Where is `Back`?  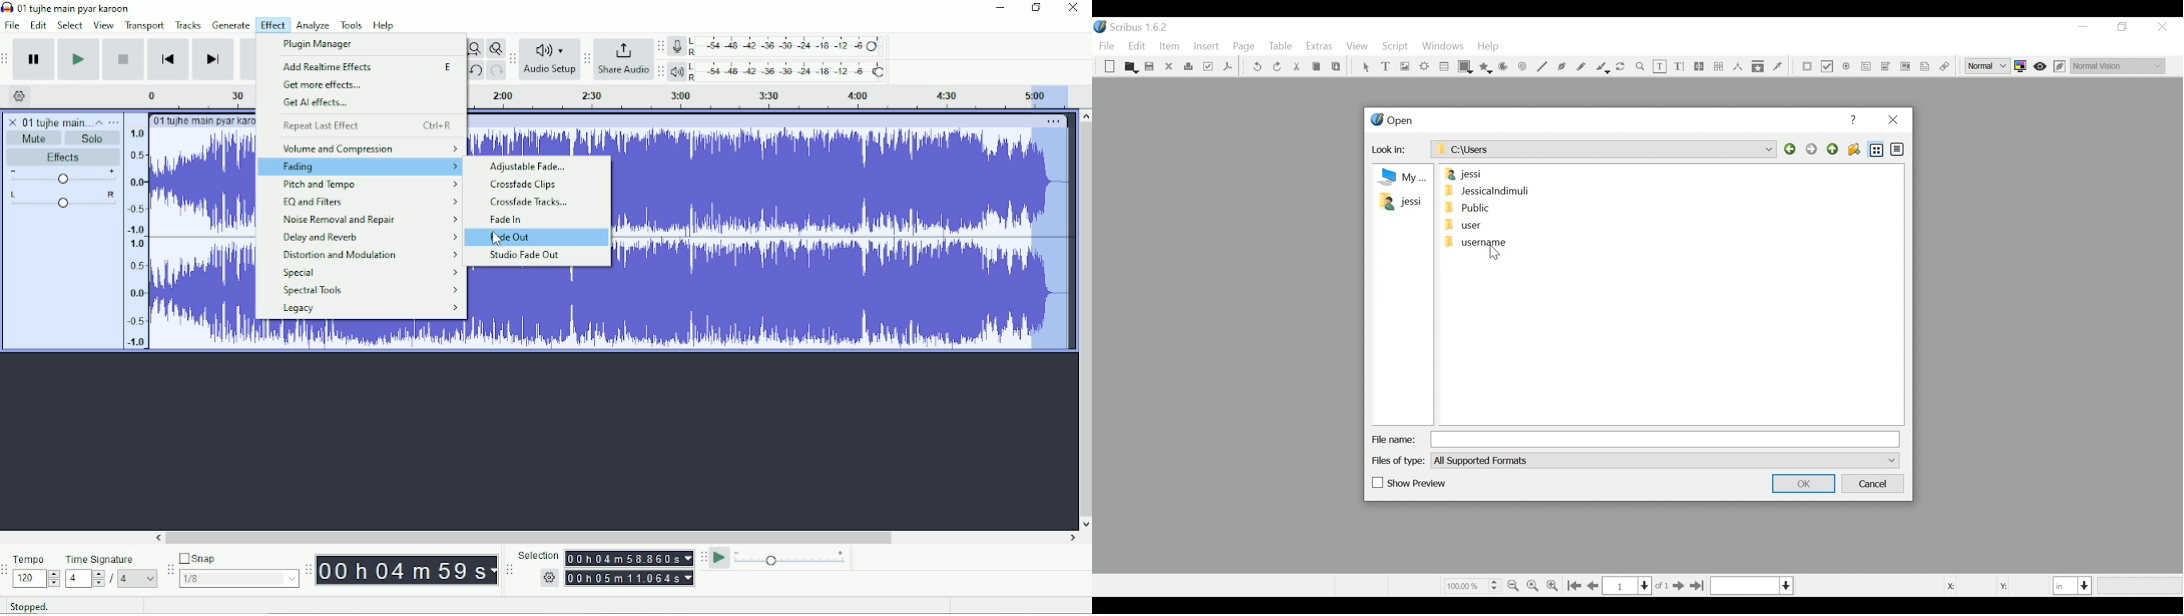 Back is located at coordinates (1792, 150).